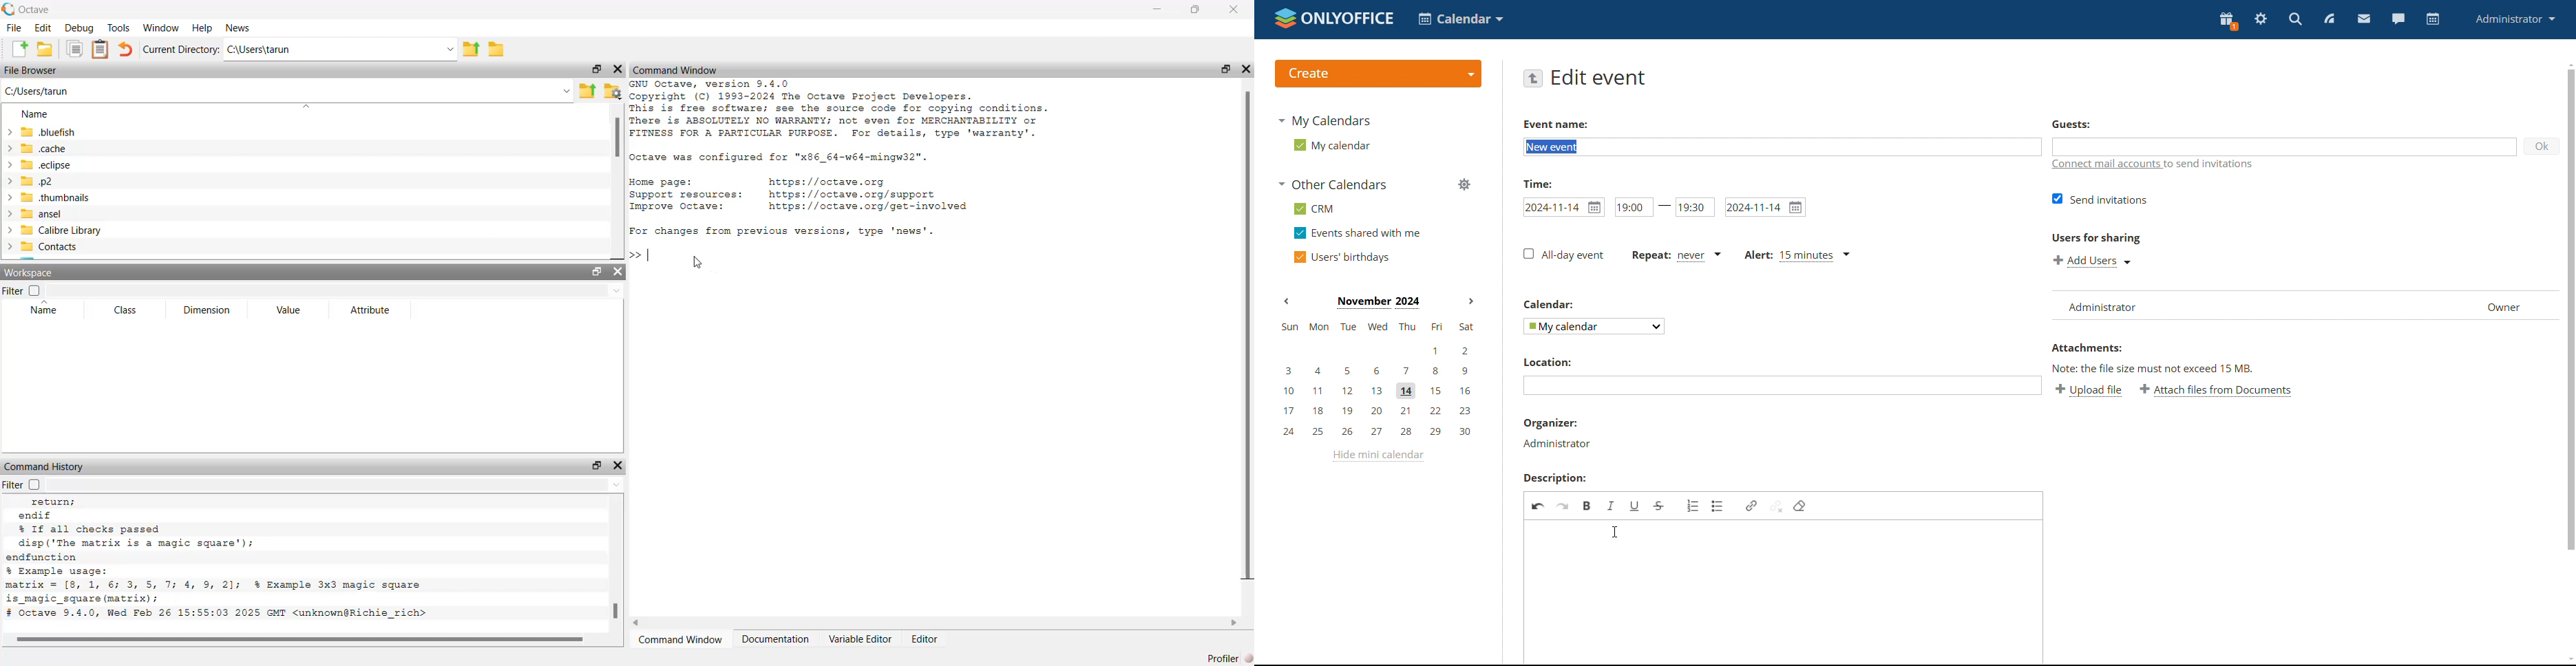 The image size is (2576, 672). What do you see at coordinates (1563, 207) in the screenshot?
I see `start date` at bounding box center [1563, 207].